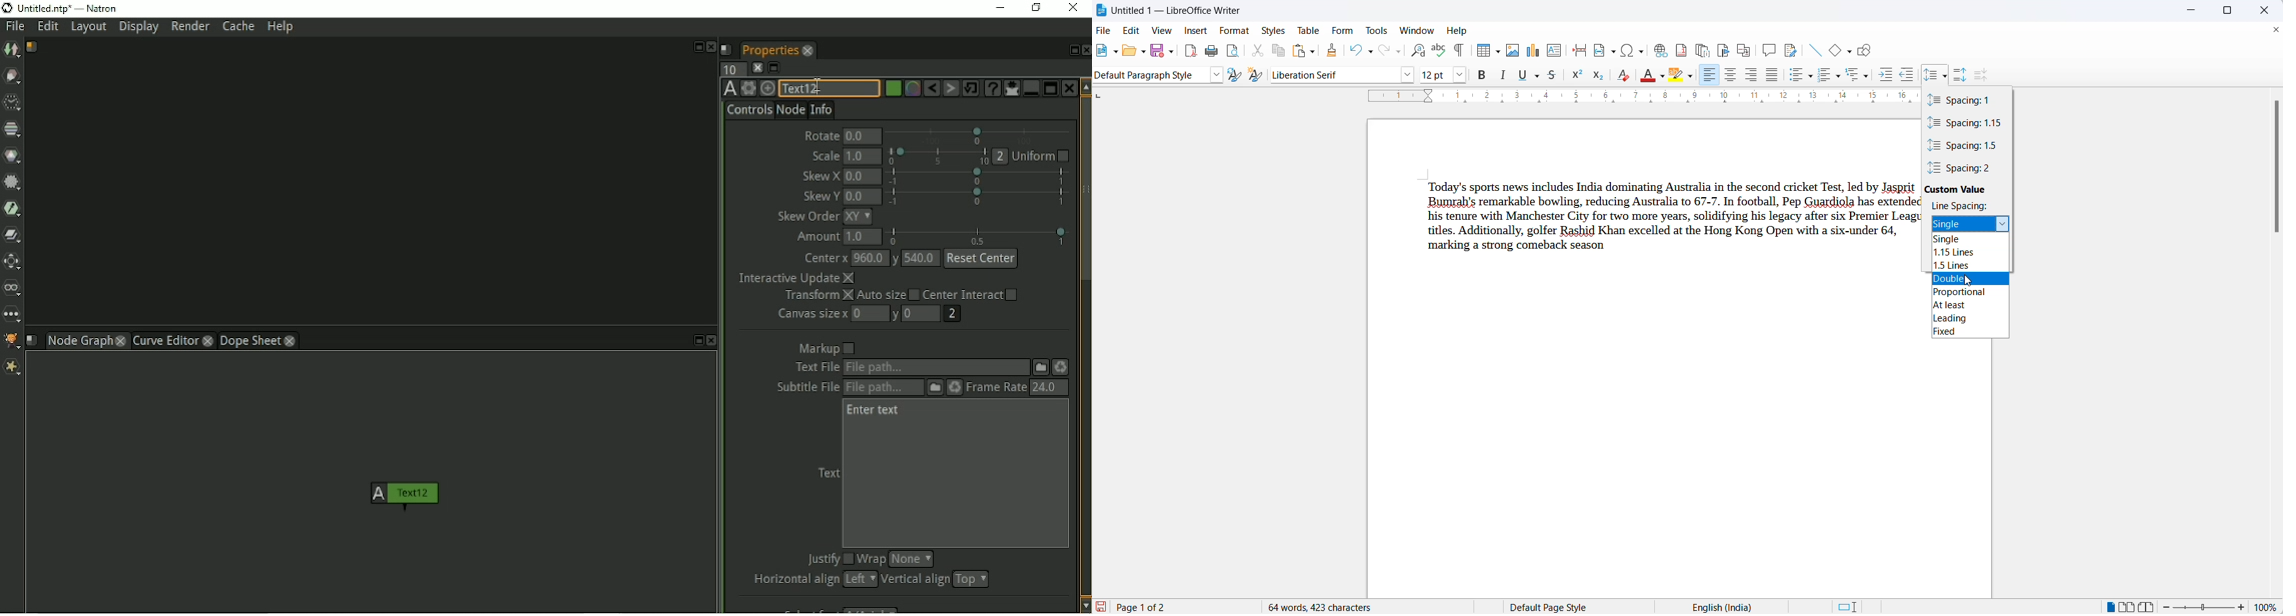 The width and height of the screenshot is (2296, 616). Describe the element at coordinates (862, 197) in the screenshot. I see `0.0` at that location.